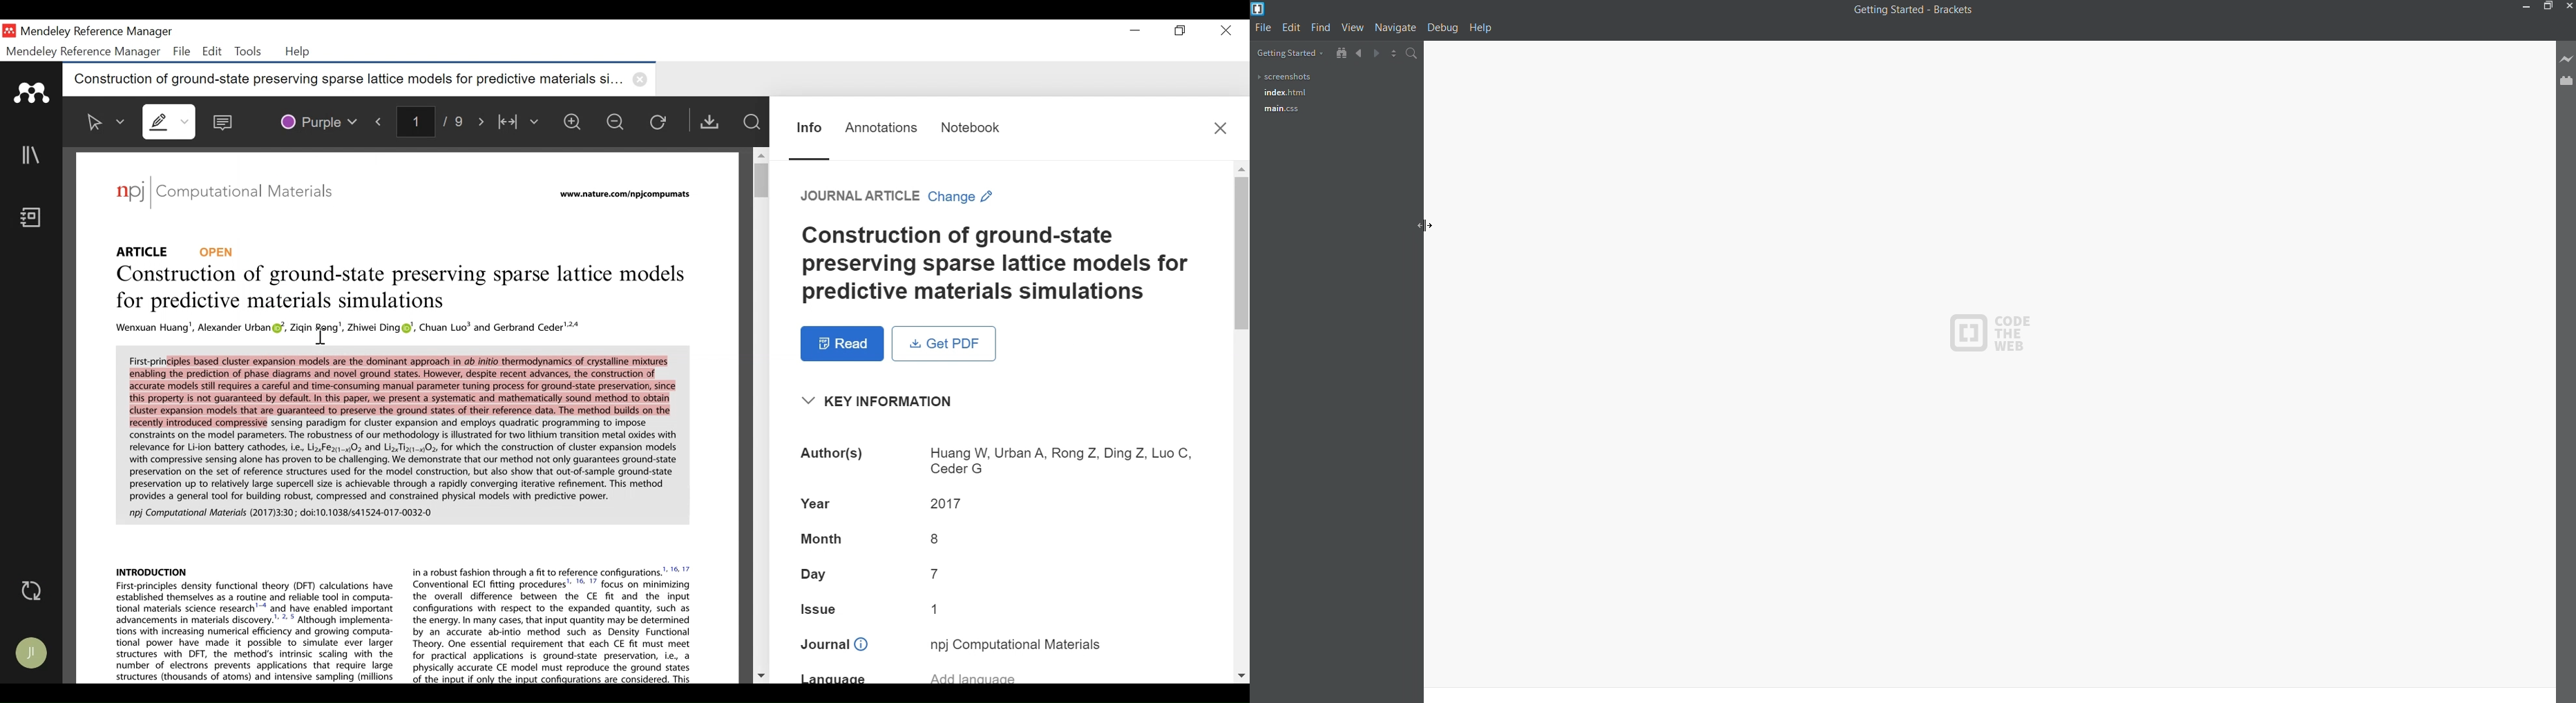 This screenshot has width=2576, height=728. What do you see at coordinates (1354, 52) in the screenshot?
I see `backward` at bounding box center [1354, 52].